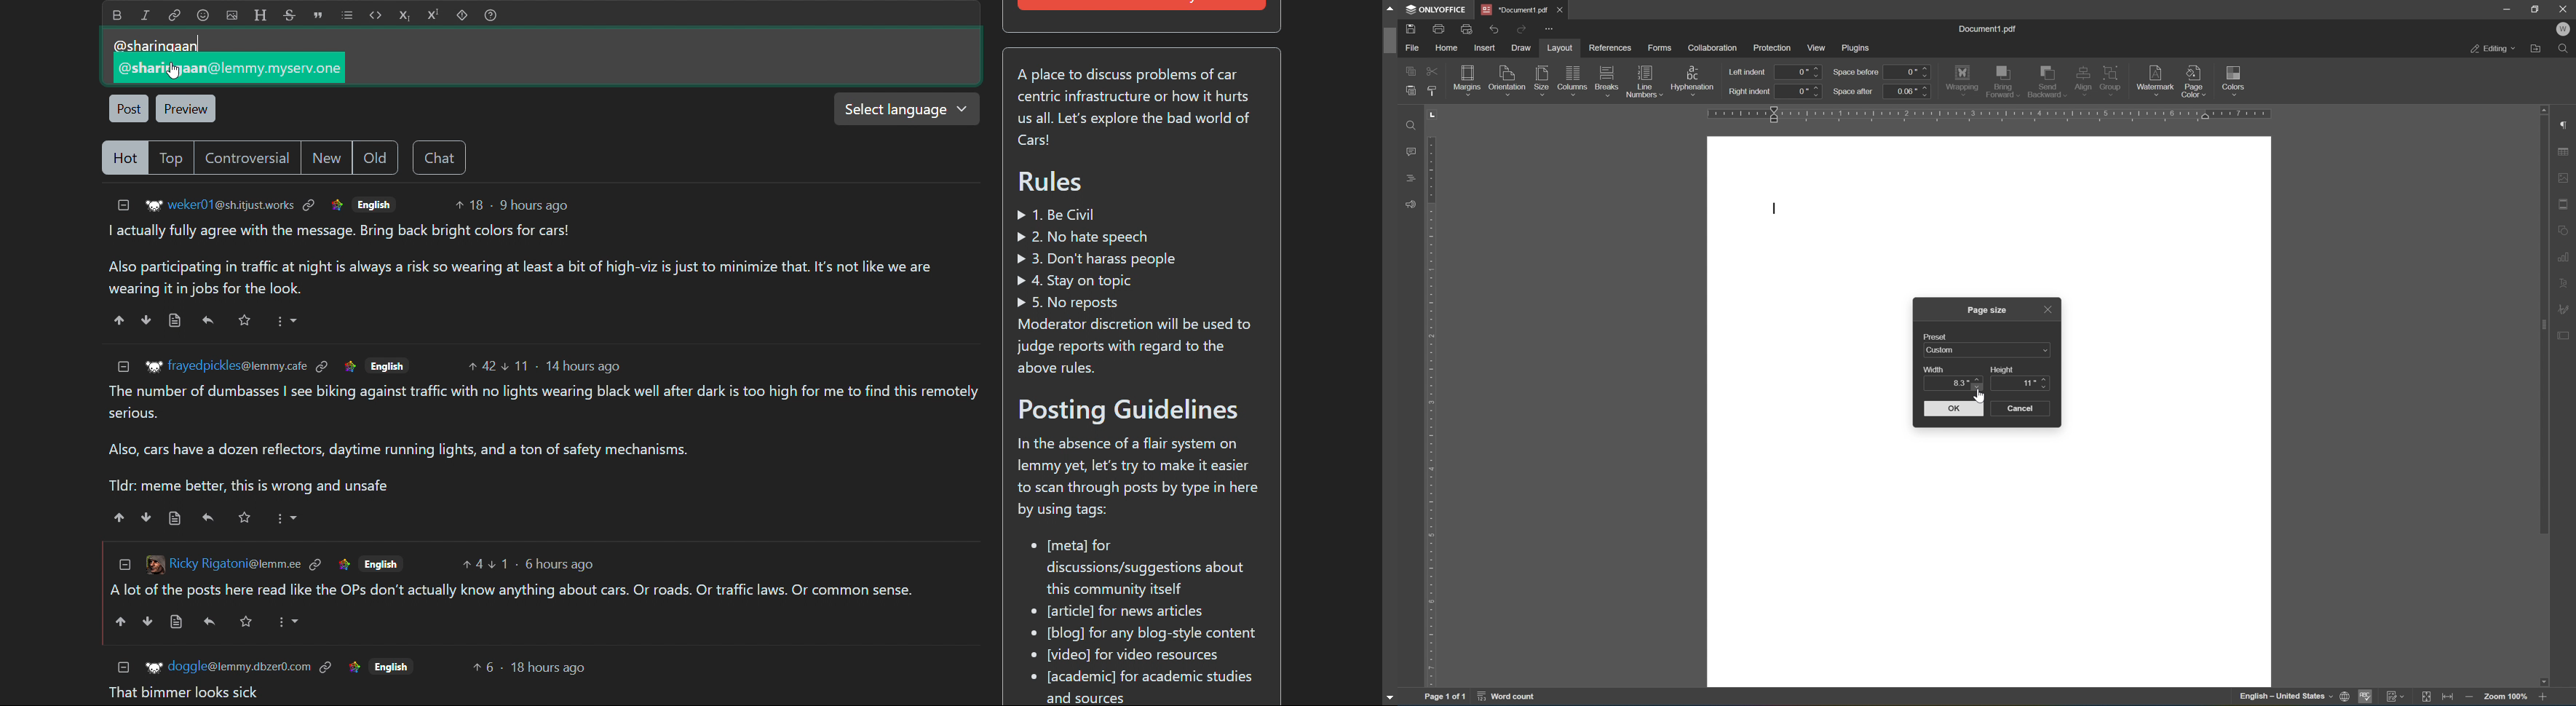  Describe the element at coordinates (1955, 408) in the screenshot. I see `OK` at that location.